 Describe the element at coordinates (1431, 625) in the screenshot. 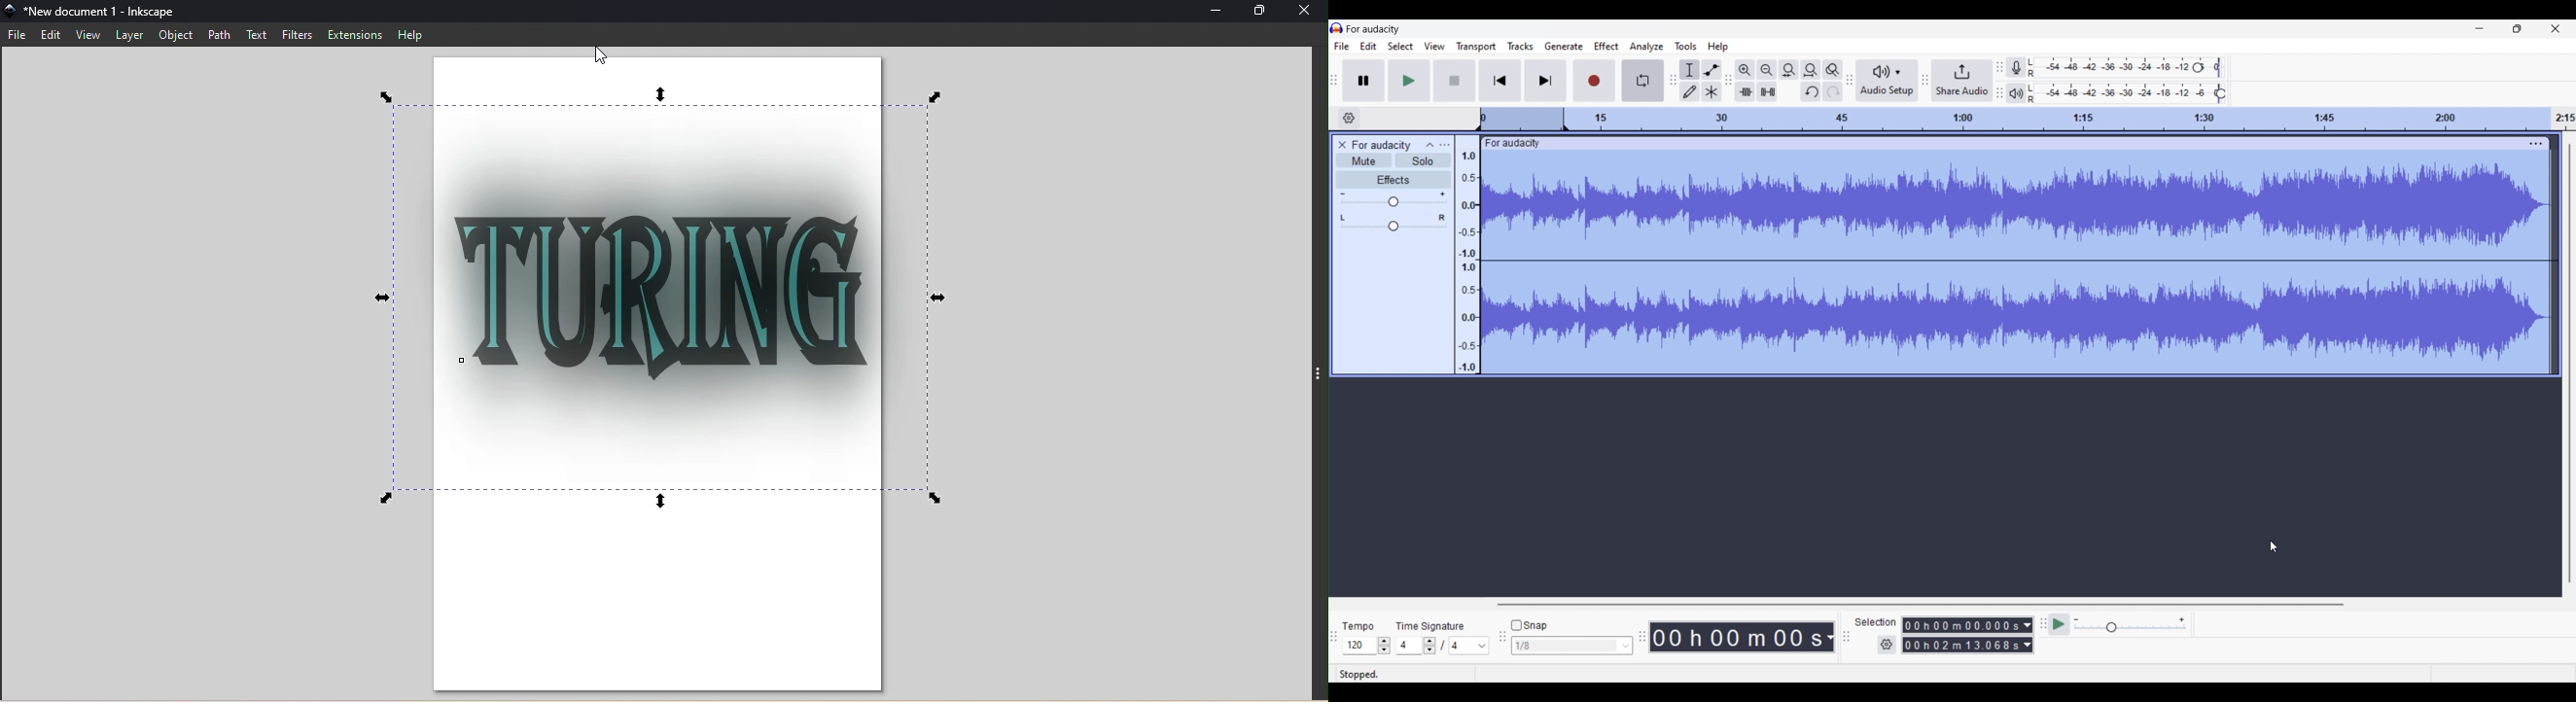

I see `TIme signature` at that location.